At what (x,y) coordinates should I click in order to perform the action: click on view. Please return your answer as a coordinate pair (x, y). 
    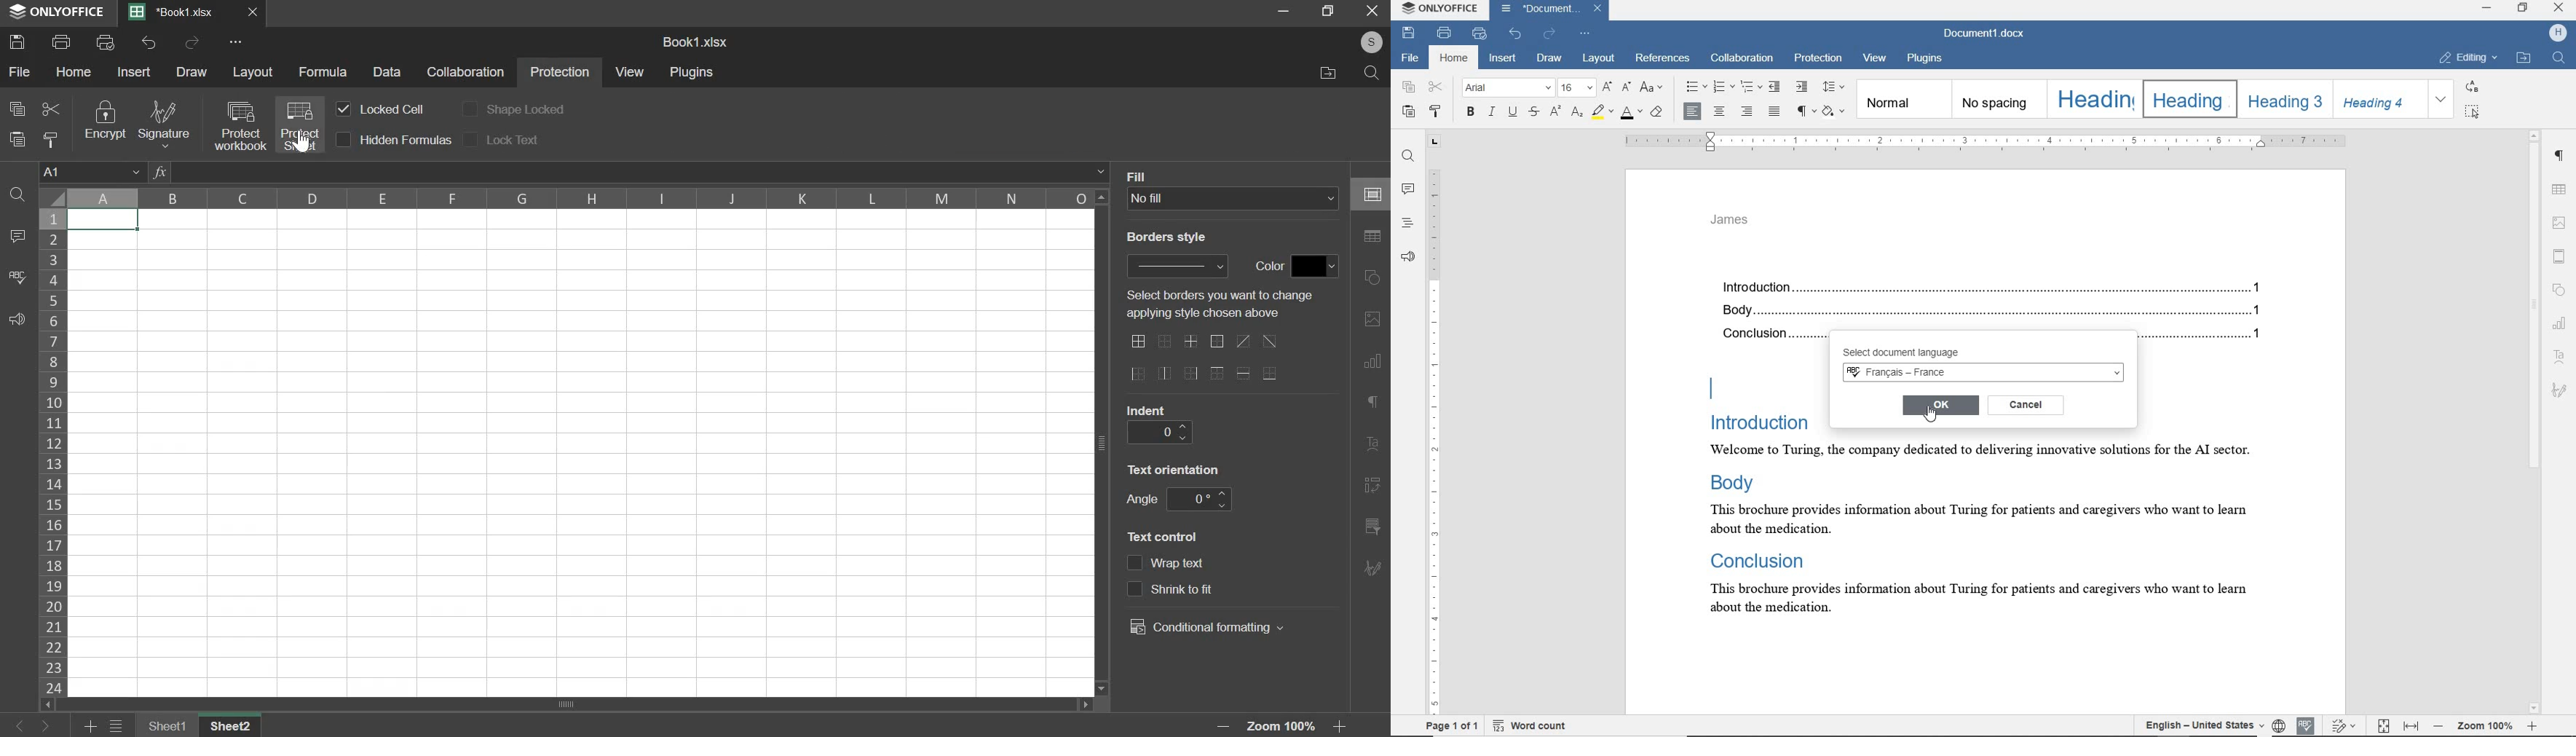
    Looking at the image, I should click on (1877, 60).